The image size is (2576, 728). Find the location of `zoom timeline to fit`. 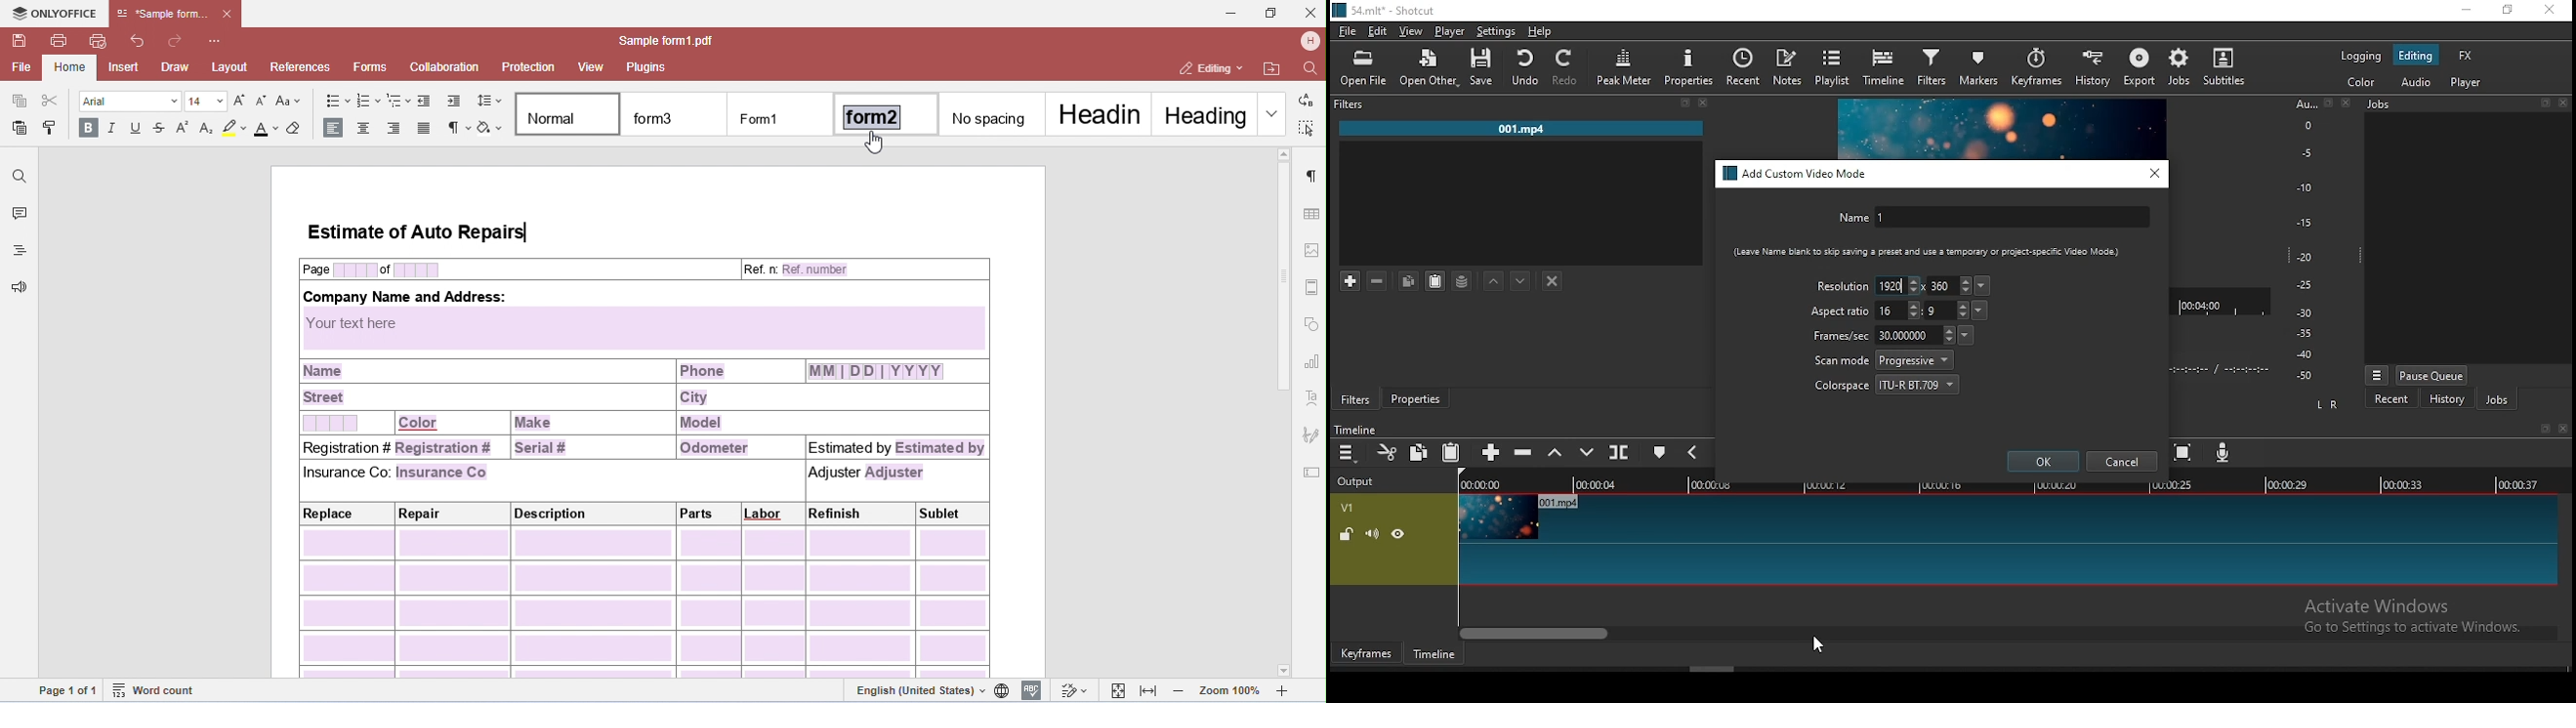

zoom timeline to fit is located at coordinates (2184, 454).